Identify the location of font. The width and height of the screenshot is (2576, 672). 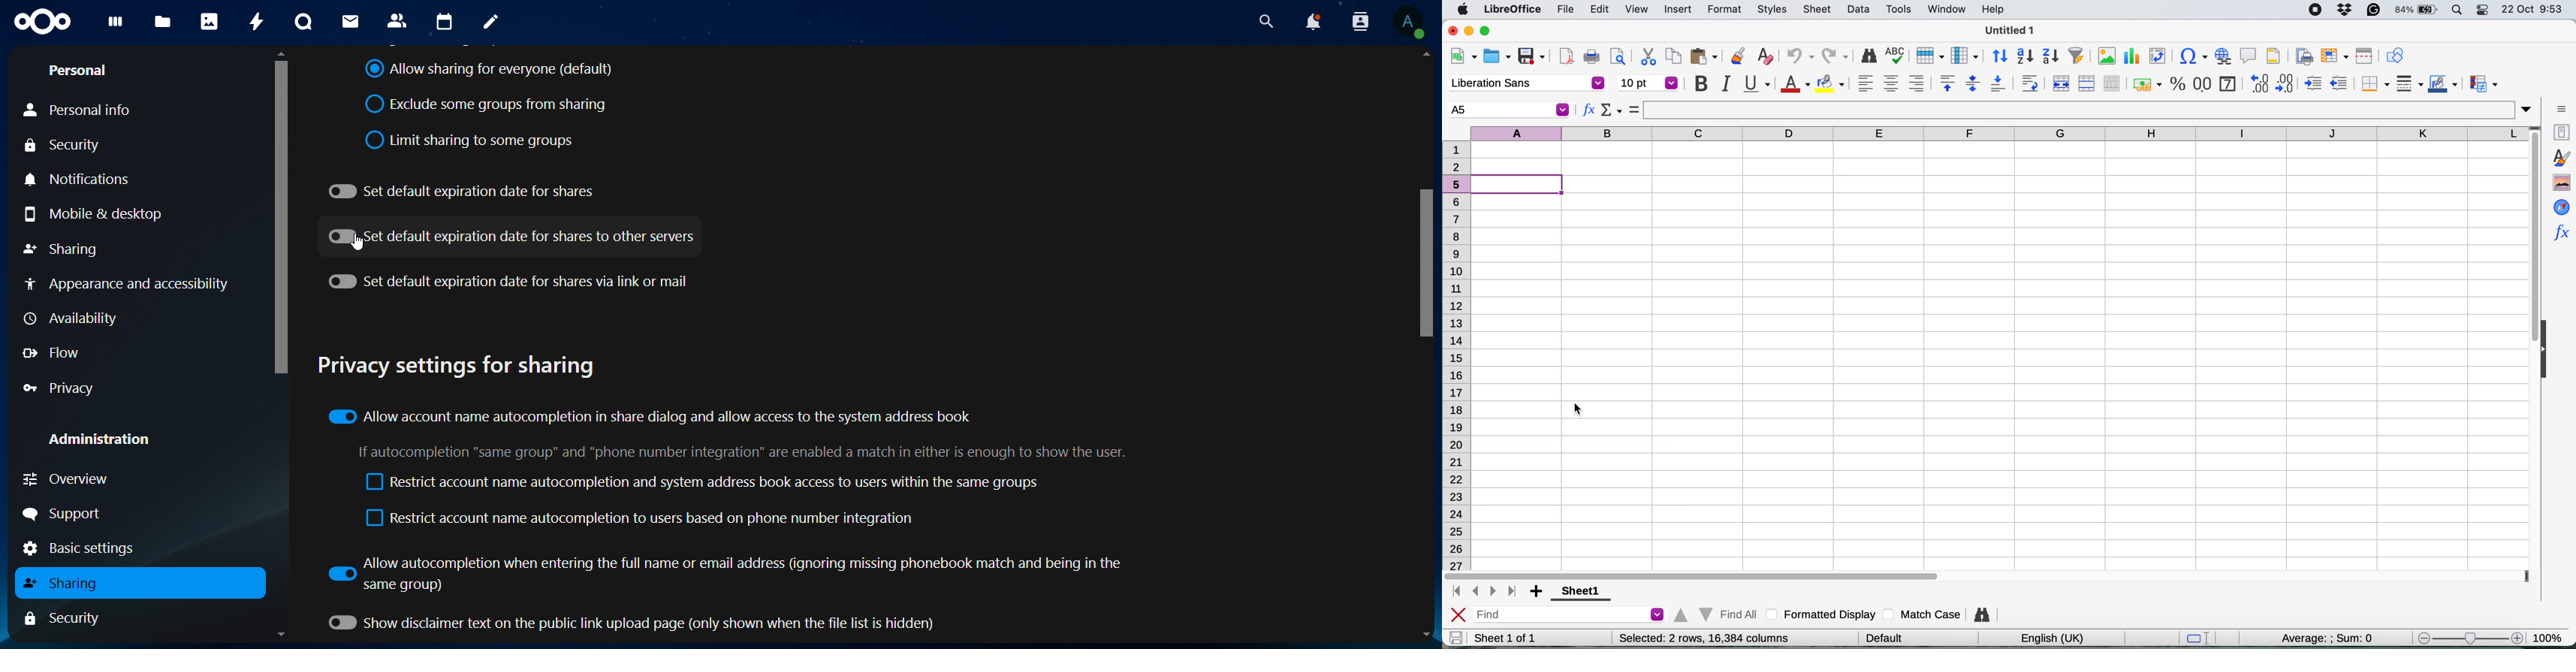
(1526, 84).